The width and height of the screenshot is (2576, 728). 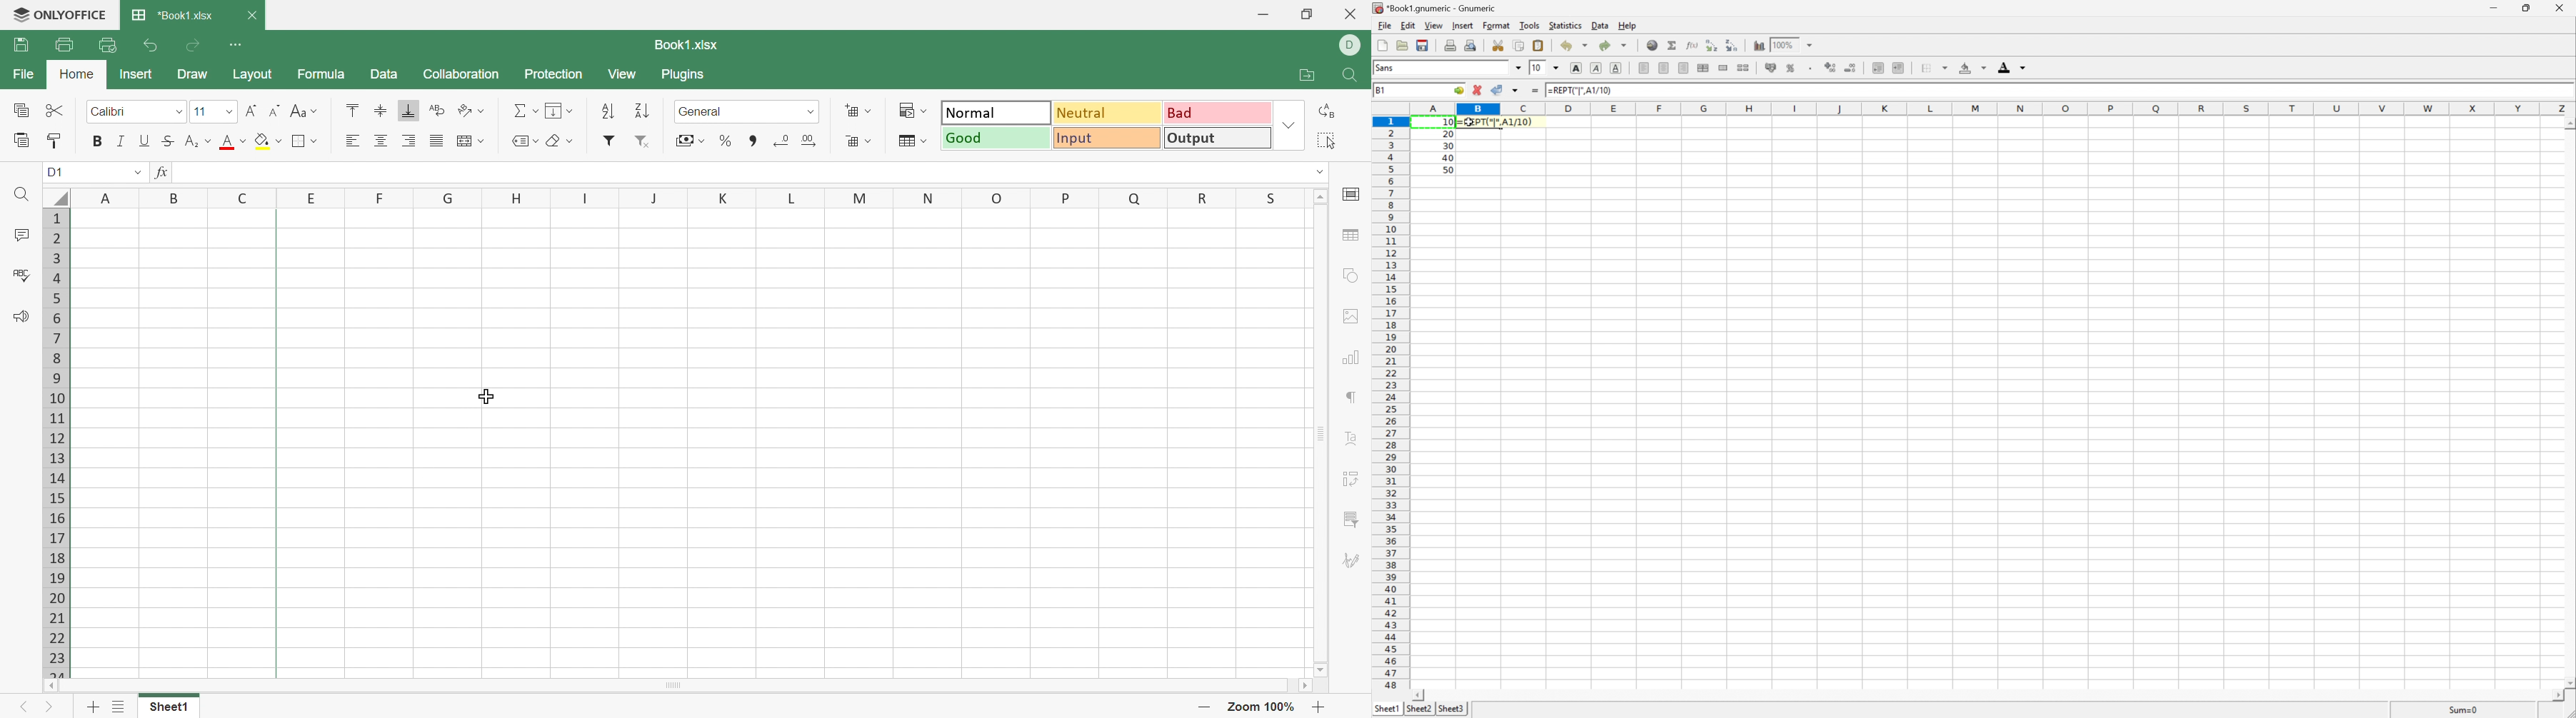 What do you see at coordinates (1878, 67) in the screenshot?
I see `Decrease indent, and align the contents to the left` at bounding box center [1878, 67].